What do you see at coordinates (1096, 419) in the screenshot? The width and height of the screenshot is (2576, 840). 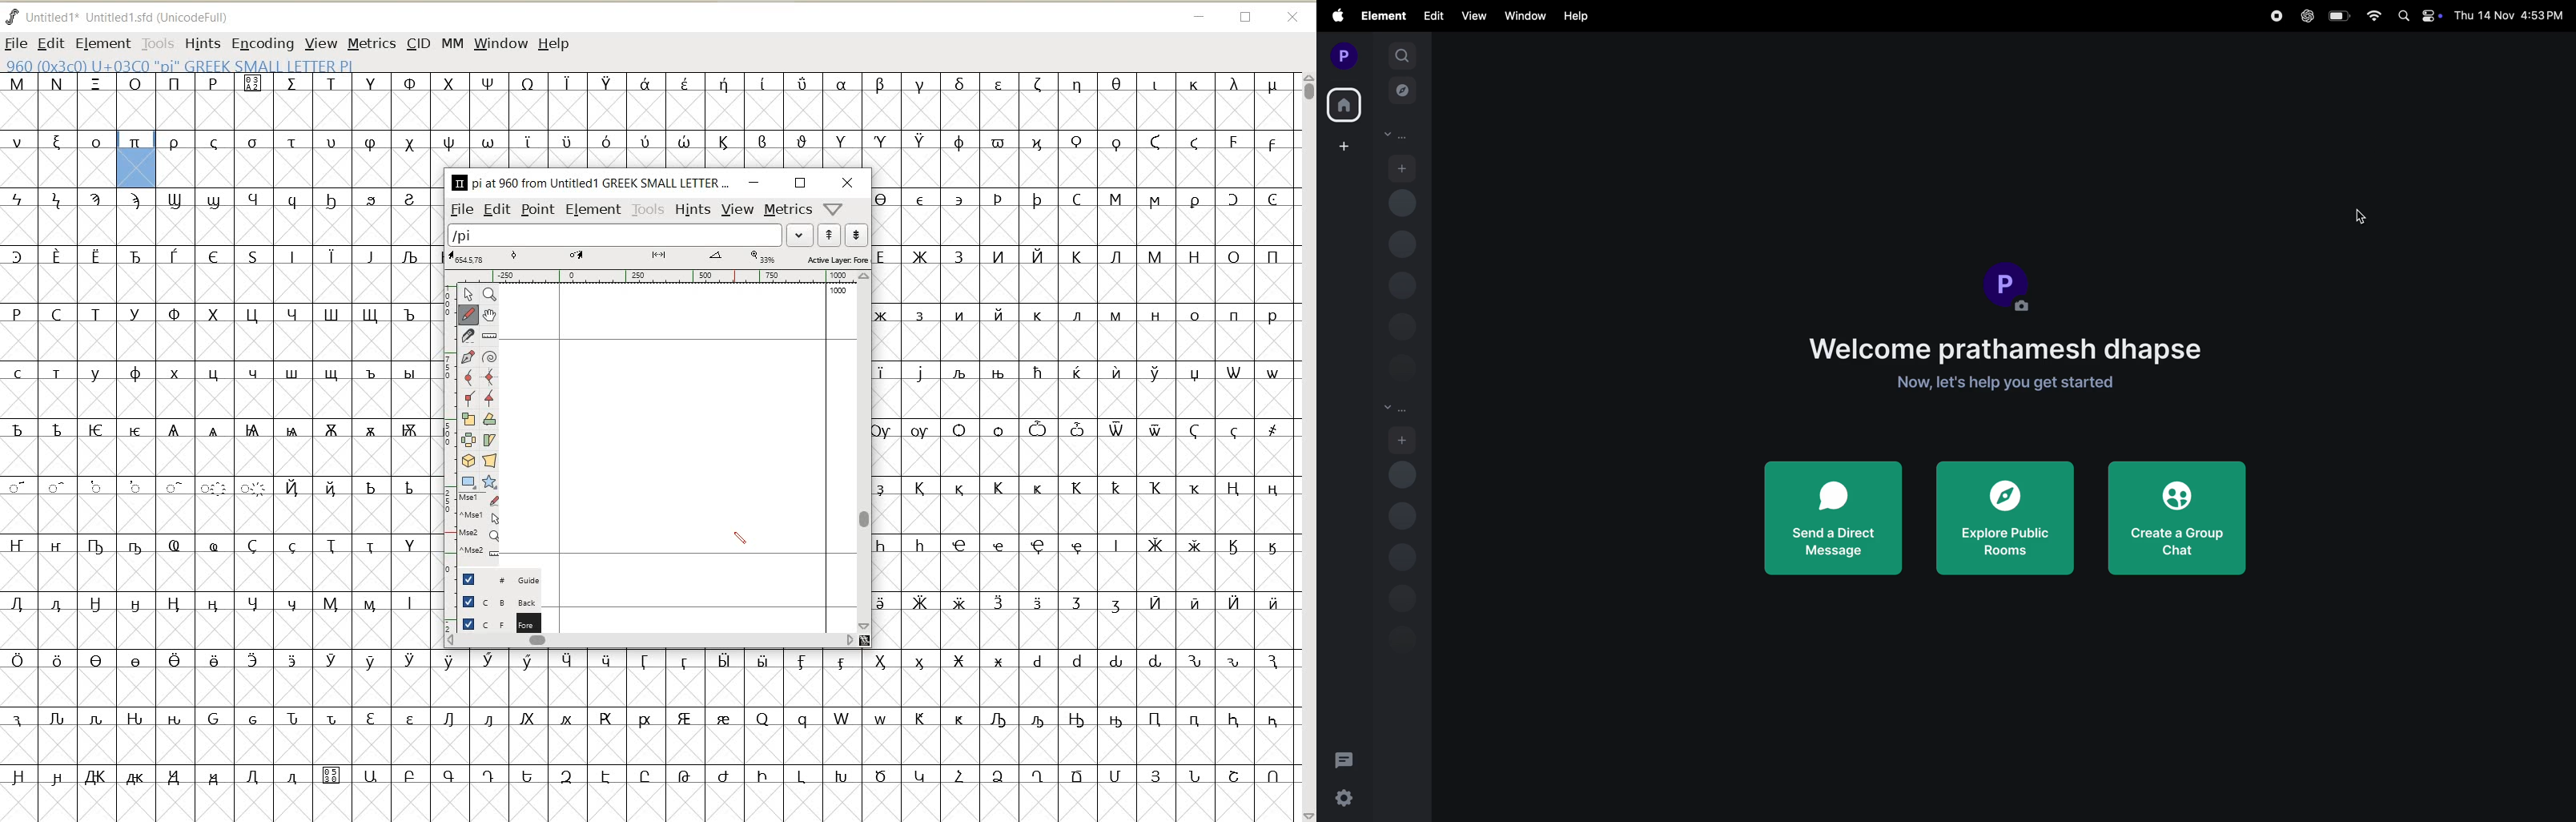 I see `glyph characters` at bounding box center [1096, 419].